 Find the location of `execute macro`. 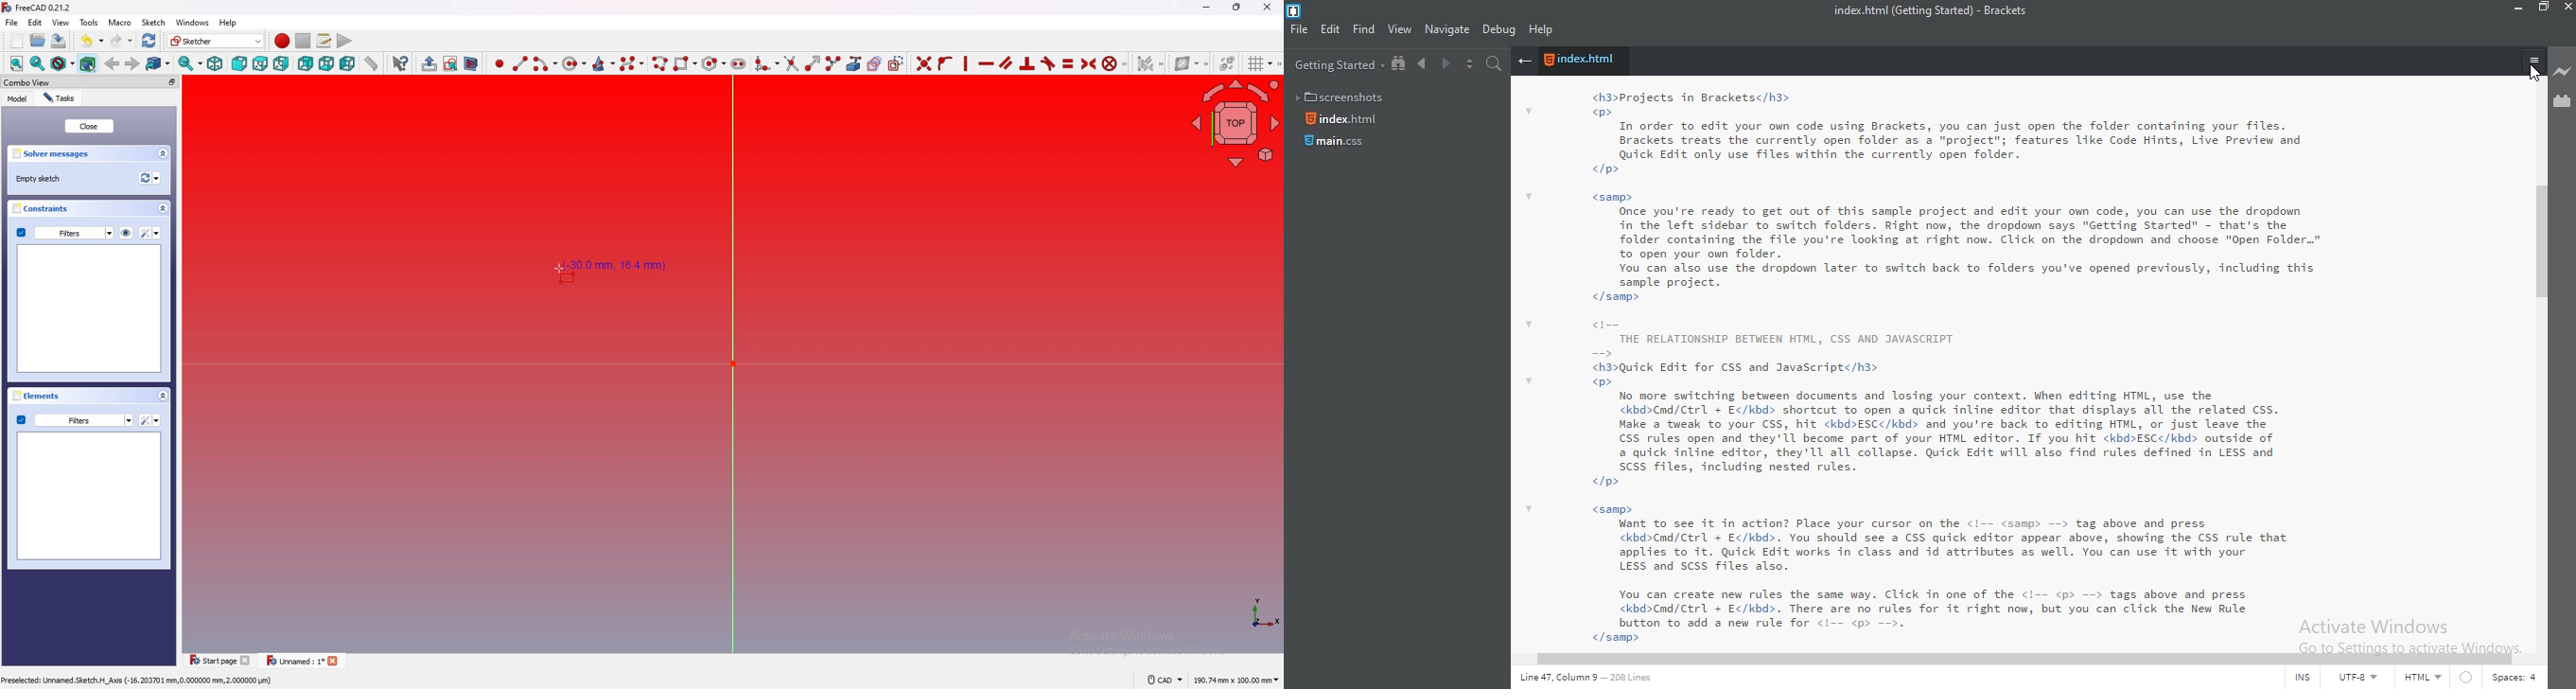

execute macro is located at coordinates (345, 41).